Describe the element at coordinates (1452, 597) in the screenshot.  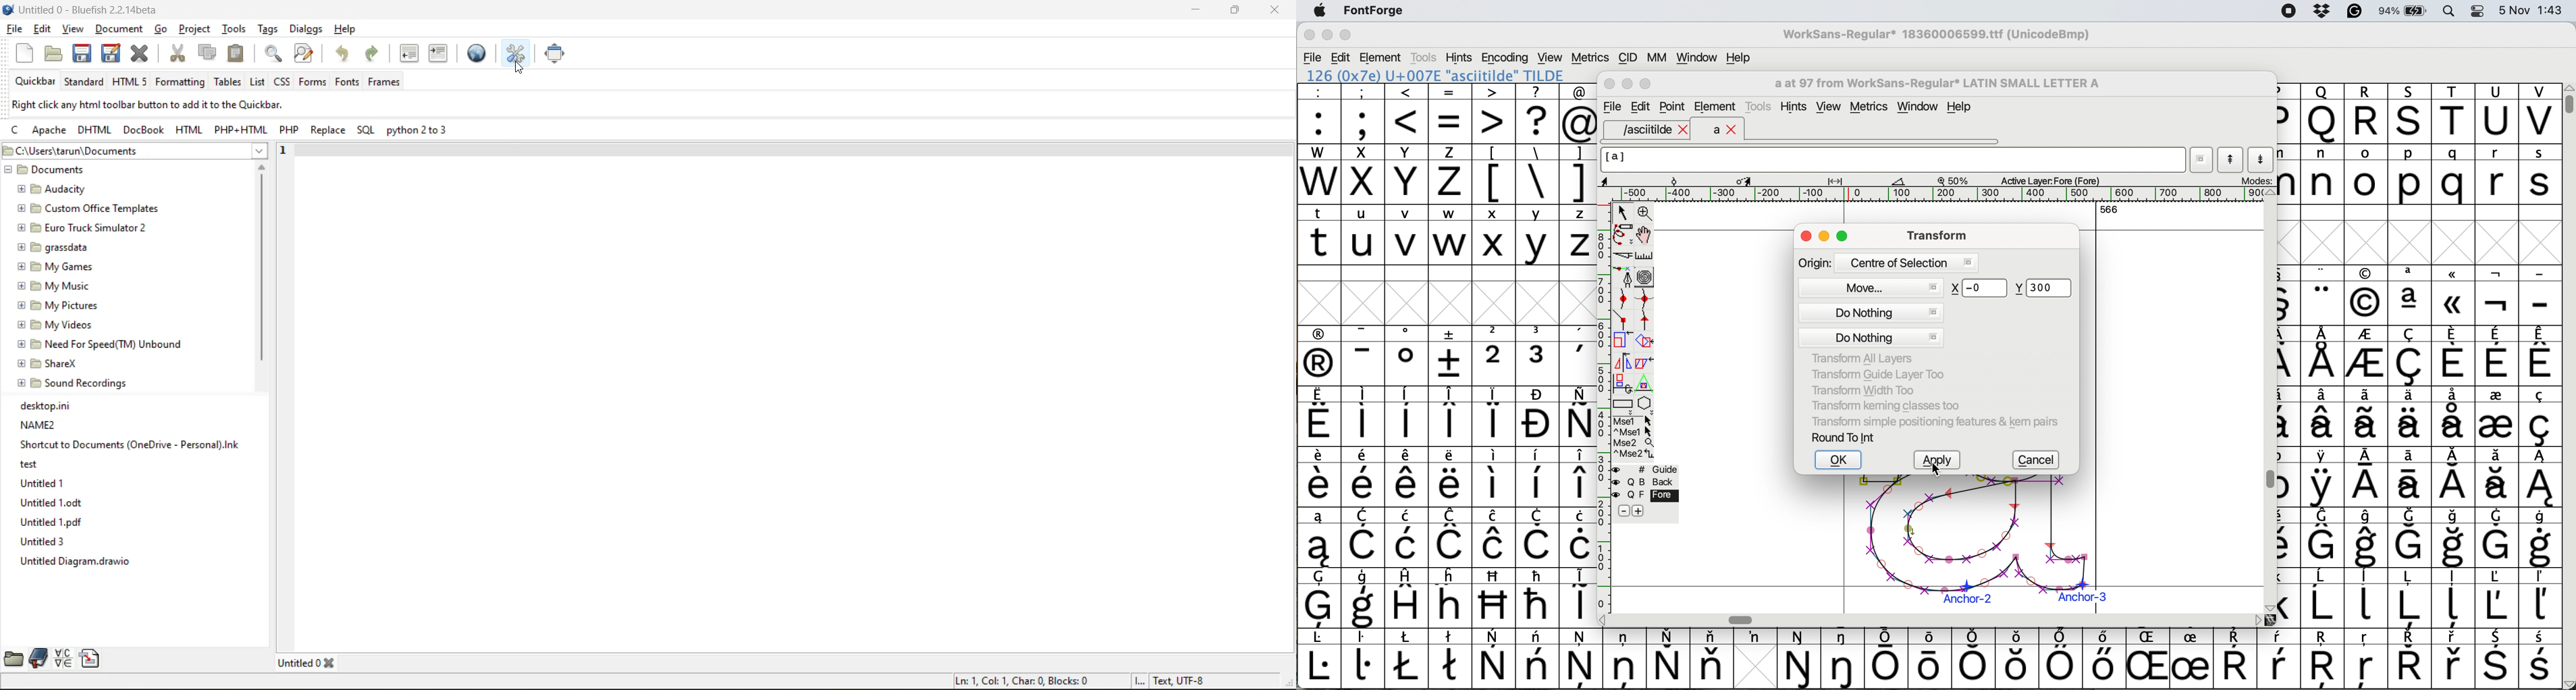
I see `` at that location.